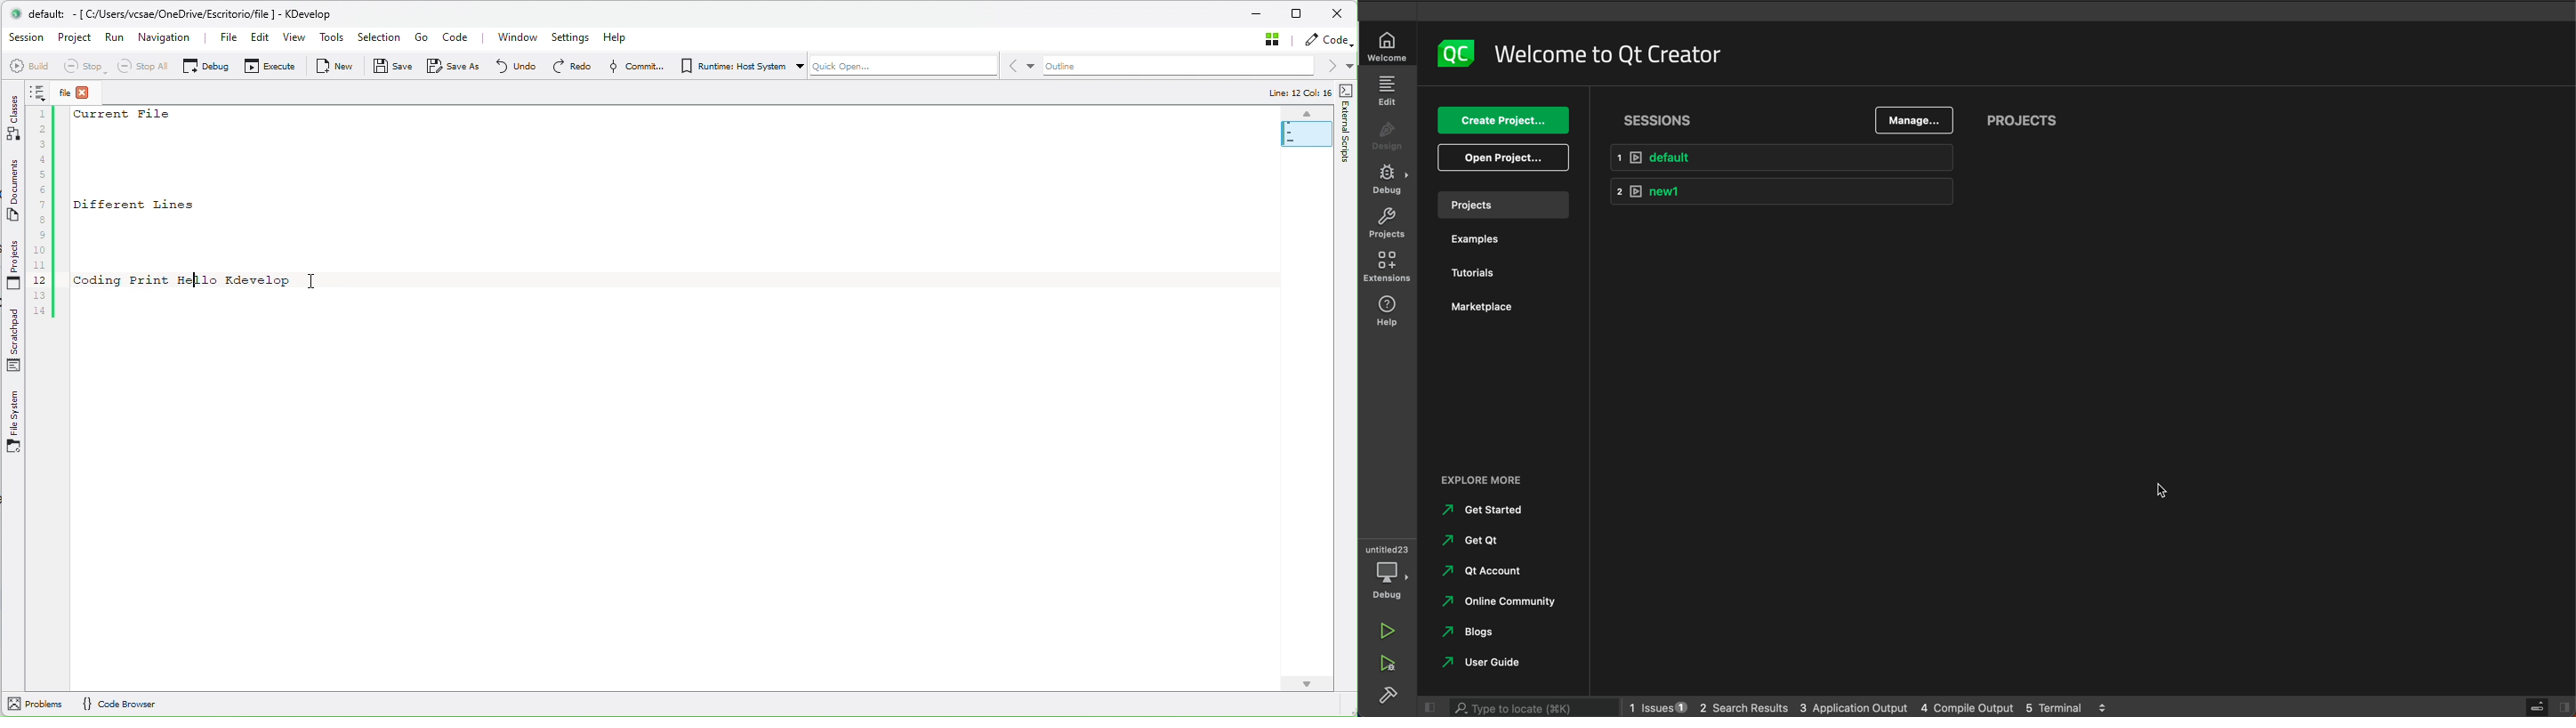 This screenshot has width=2576, height=728. I want to click on Code, so click(1326, 41).